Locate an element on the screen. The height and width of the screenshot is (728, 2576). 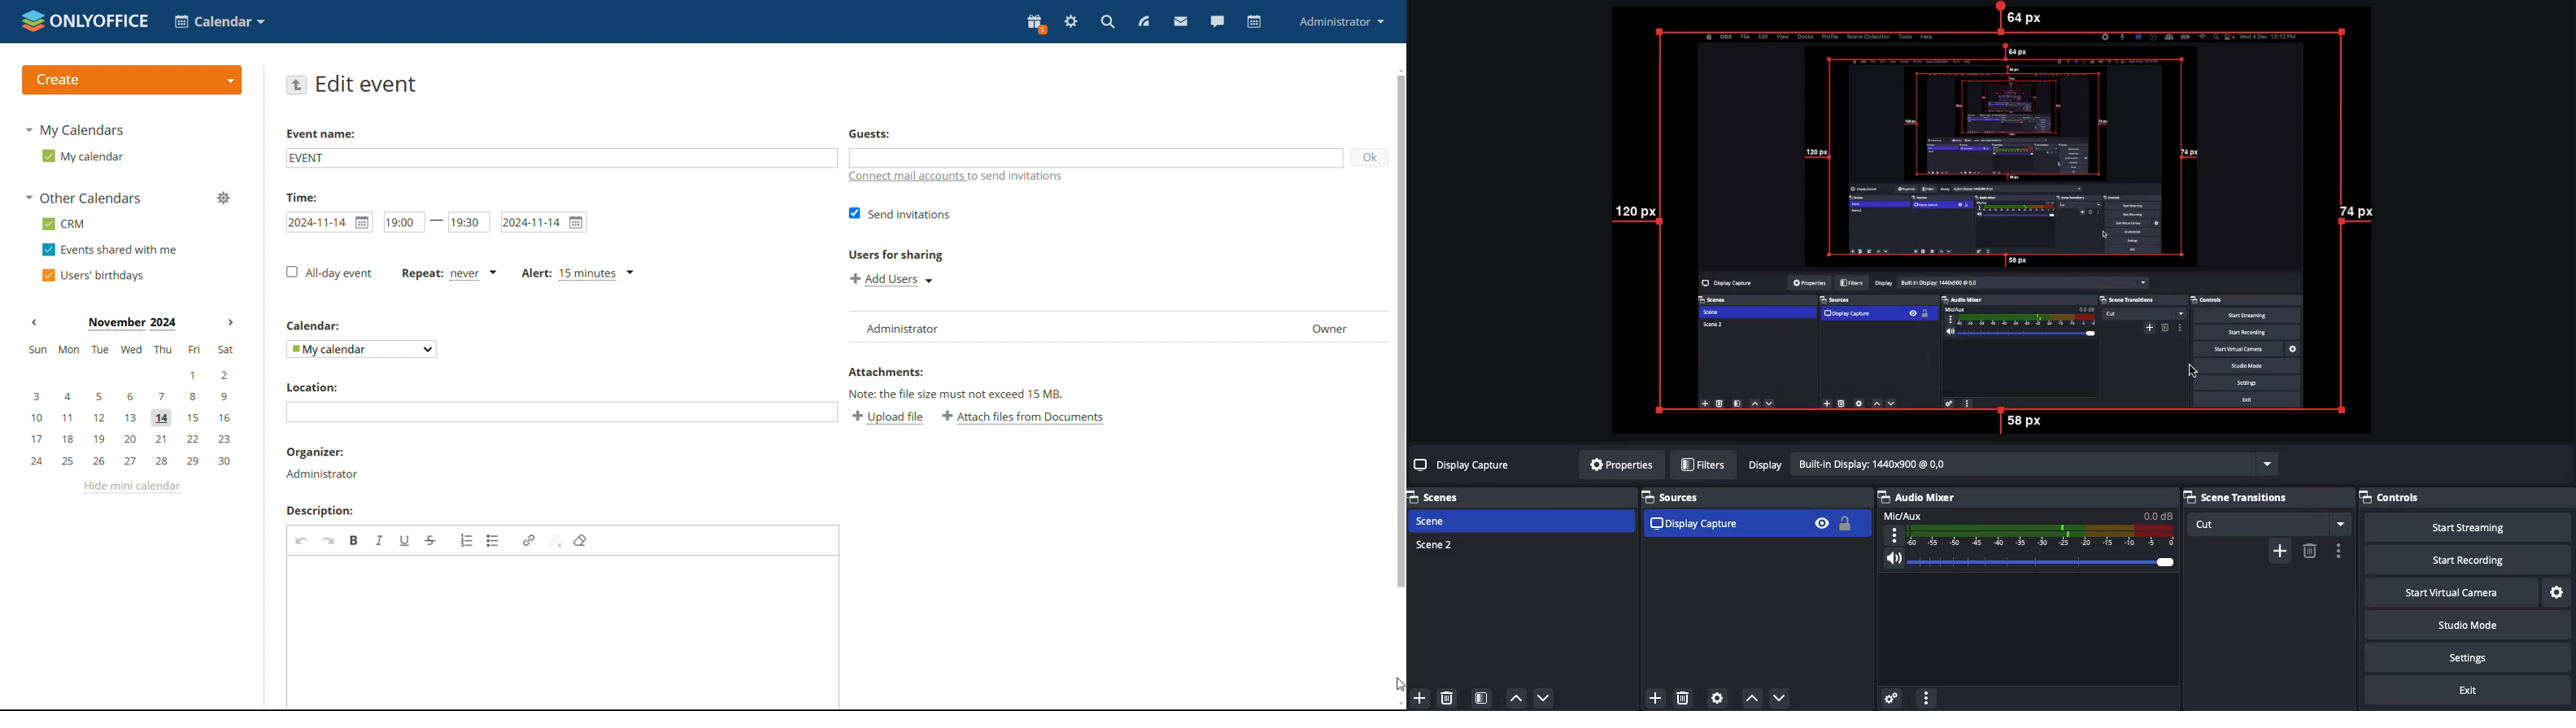
italic is located at coordinates (380, 539).